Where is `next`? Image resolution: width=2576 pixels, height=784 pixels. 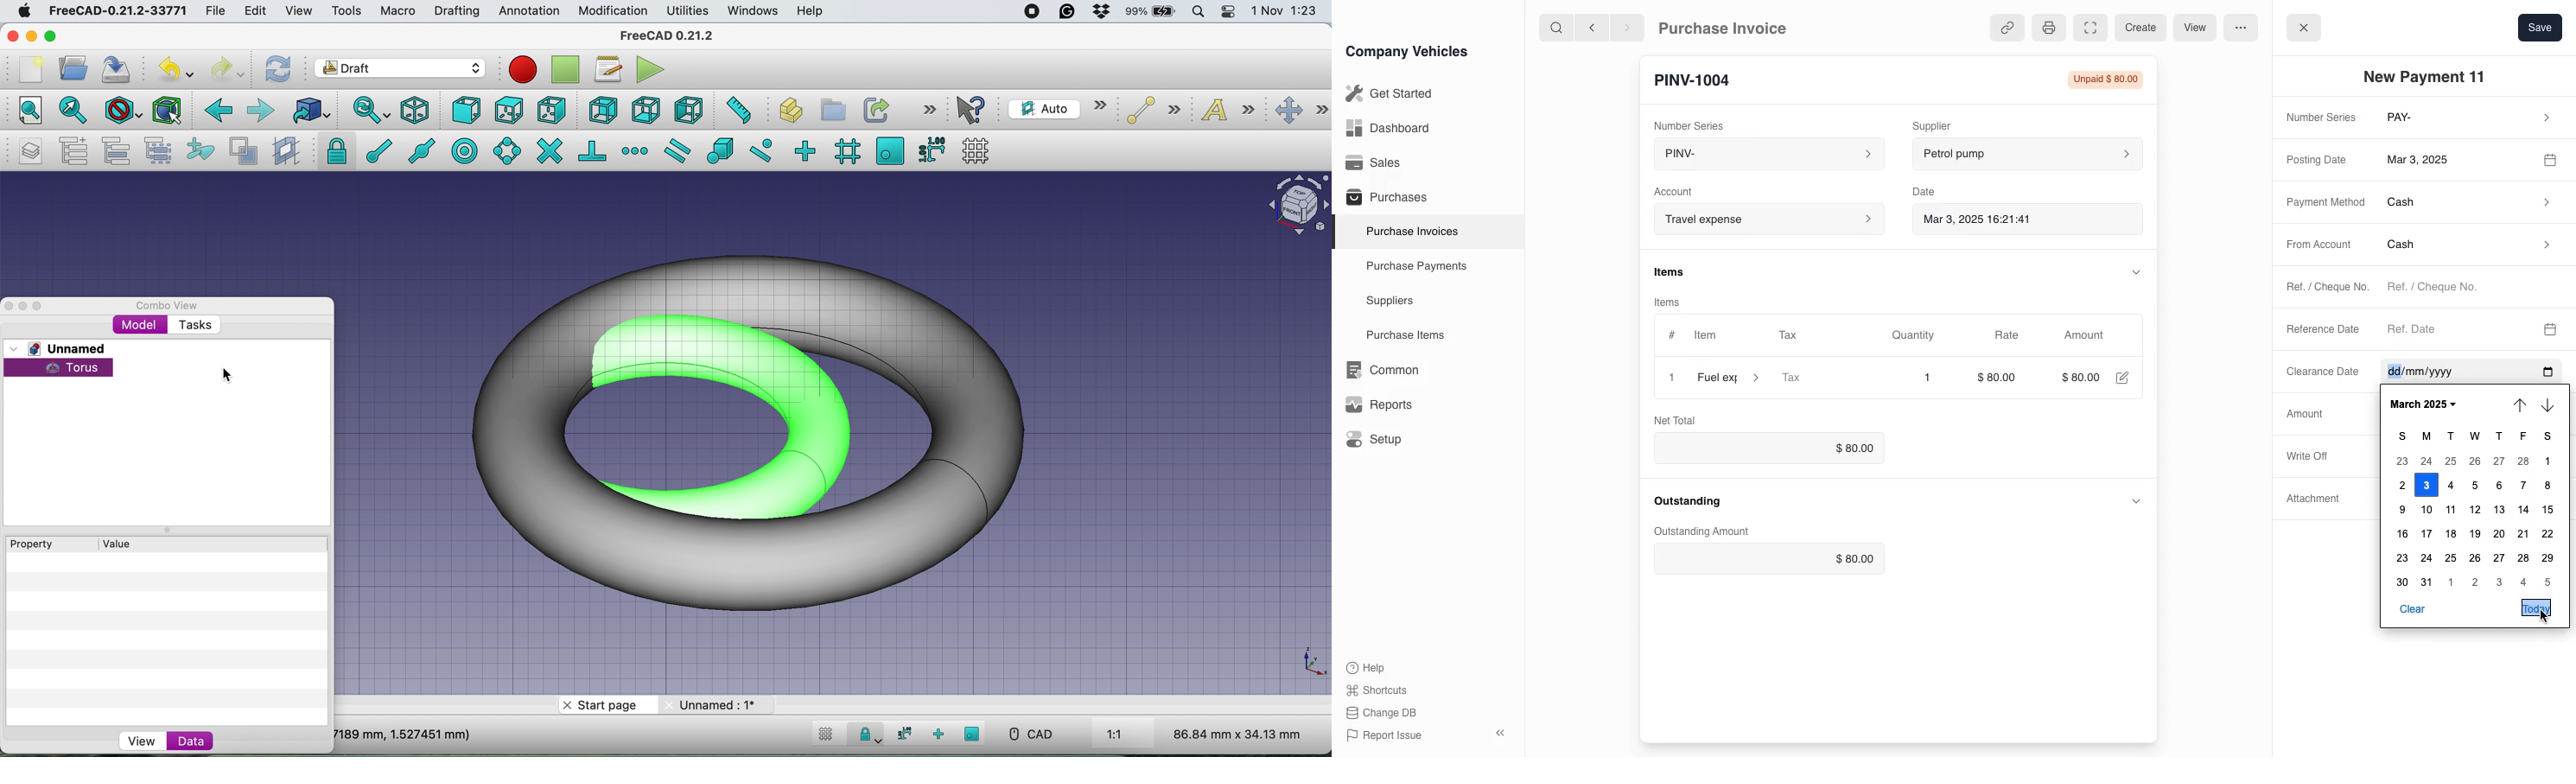 next is located at coordinates (1627, 27).